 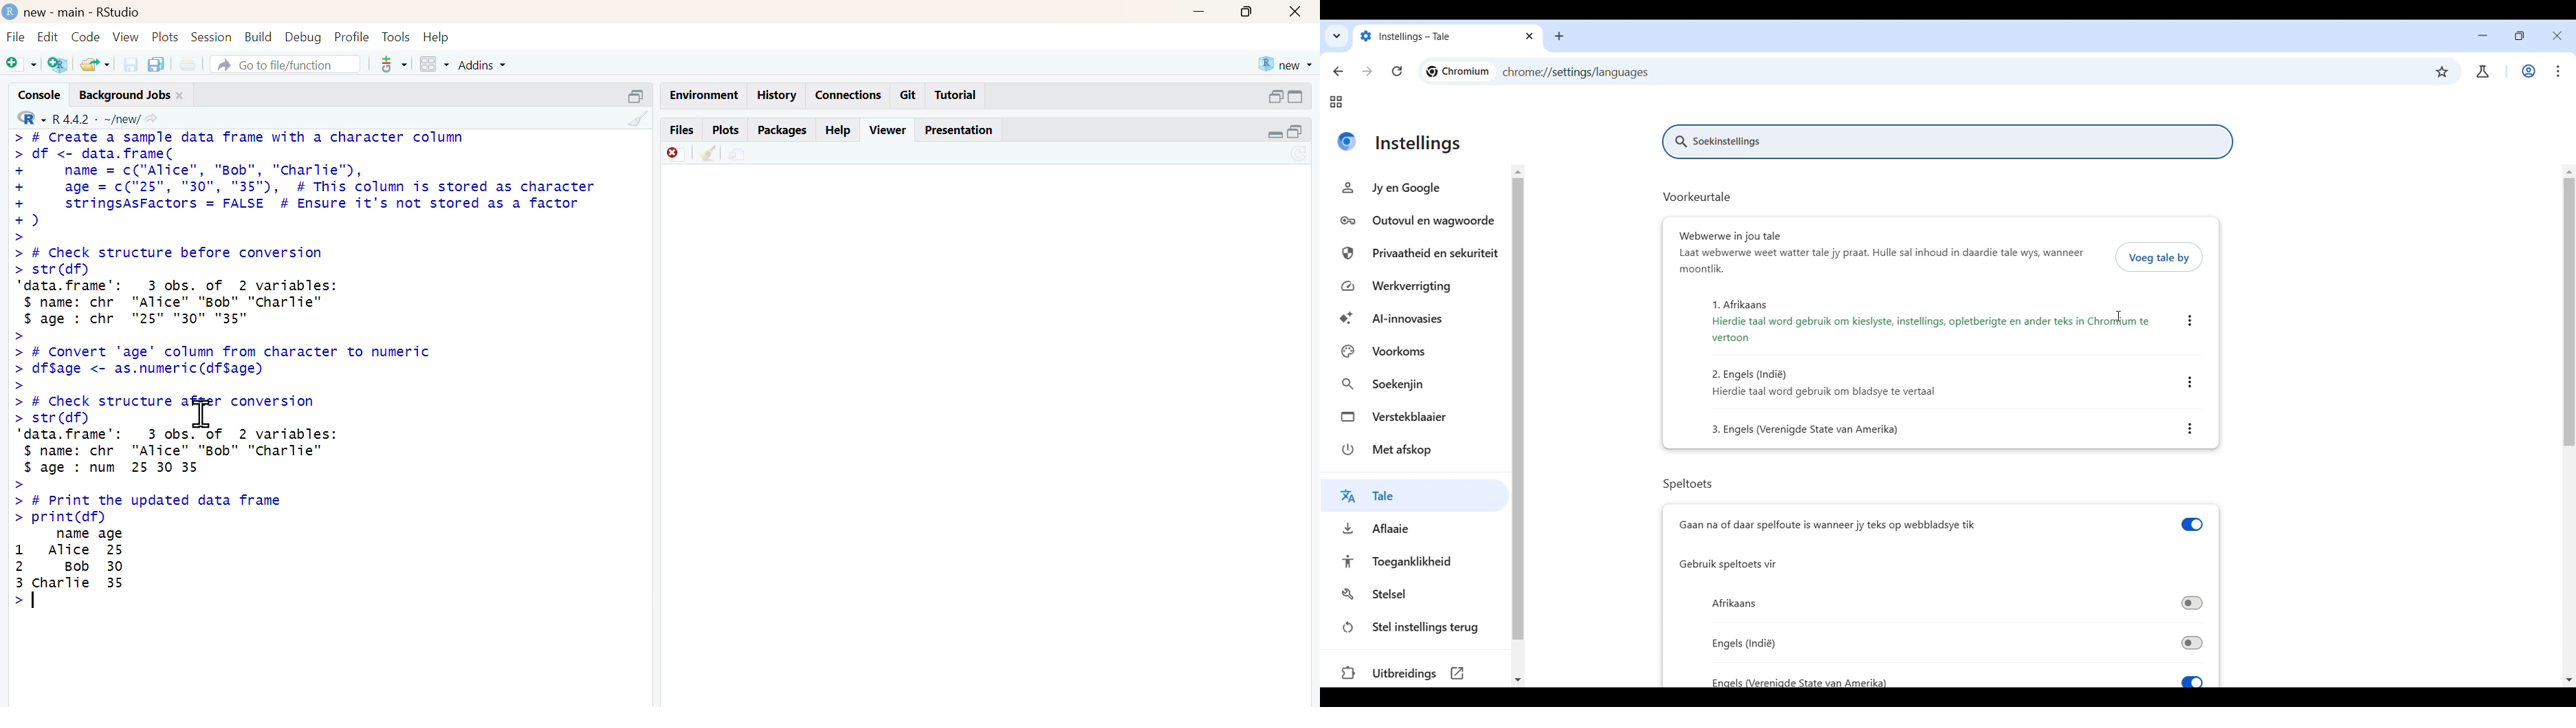 What do you see at coordinates (1301, 155) in the screenshot?
I see `sync` at bounding box center [1301, 155].